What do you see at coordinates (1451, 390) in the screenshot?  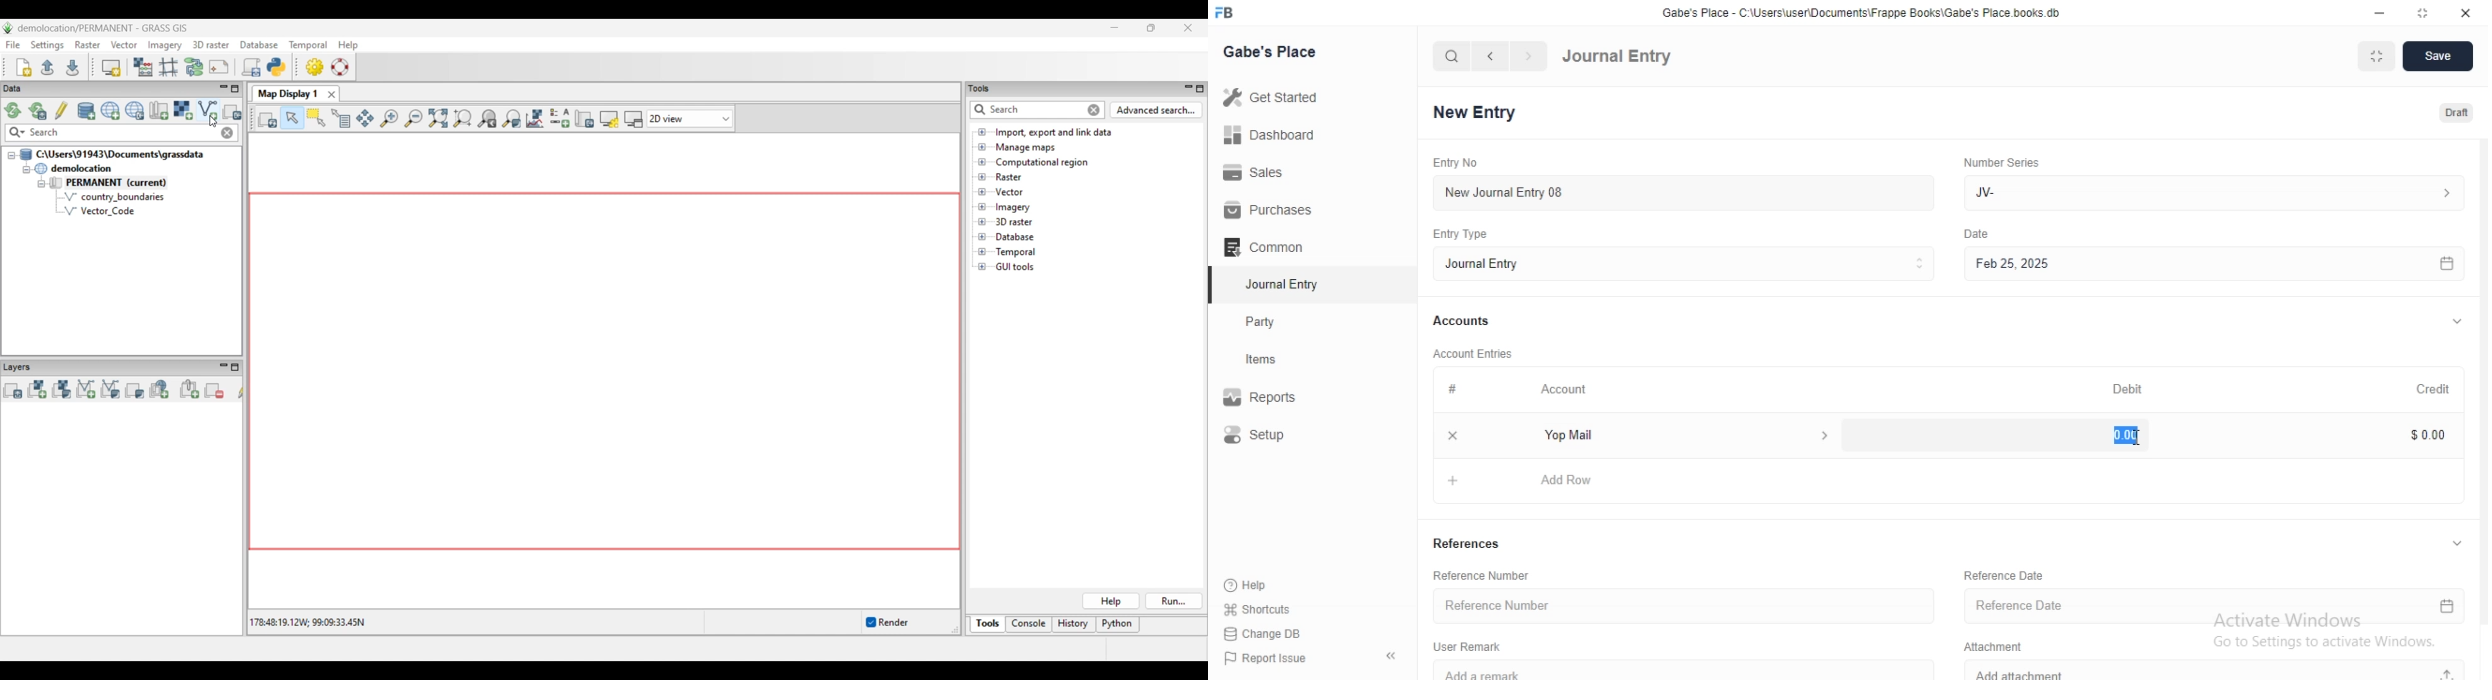 I see `#` at bounding box center [1451, 390].